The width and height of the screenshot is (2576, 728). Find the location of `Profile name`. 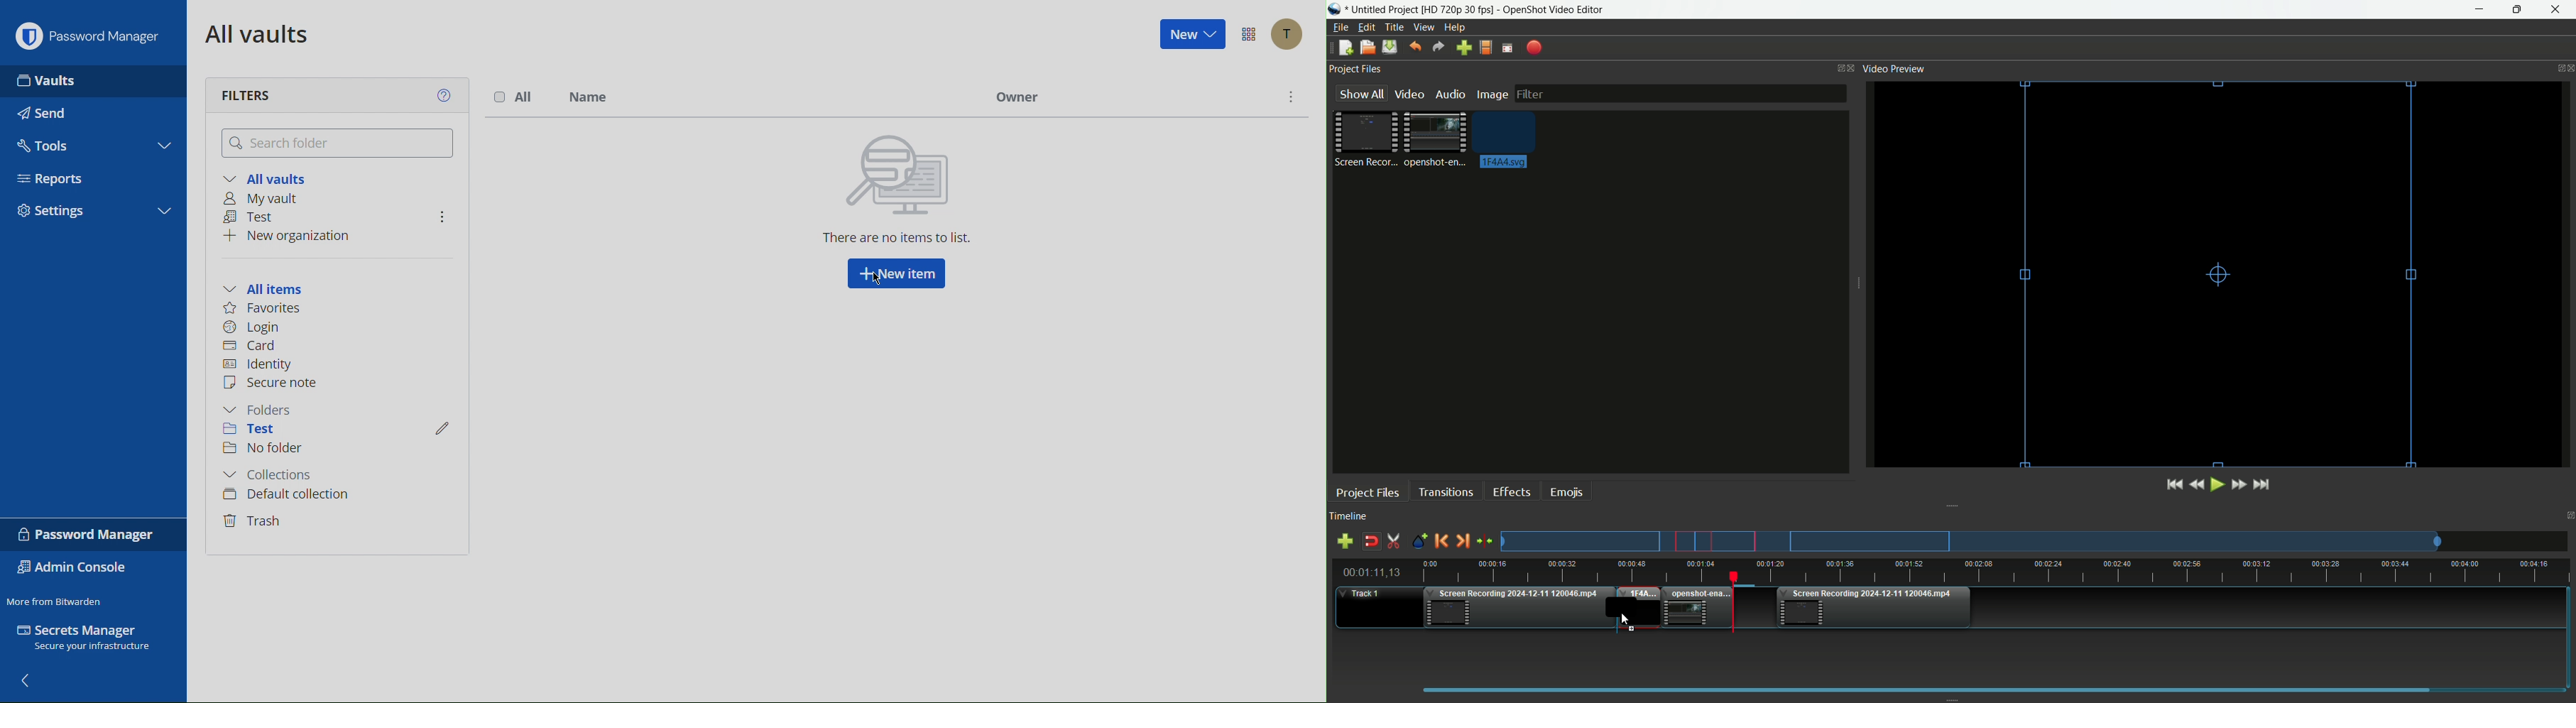

Profile name is located at coordinates (1458, 10).